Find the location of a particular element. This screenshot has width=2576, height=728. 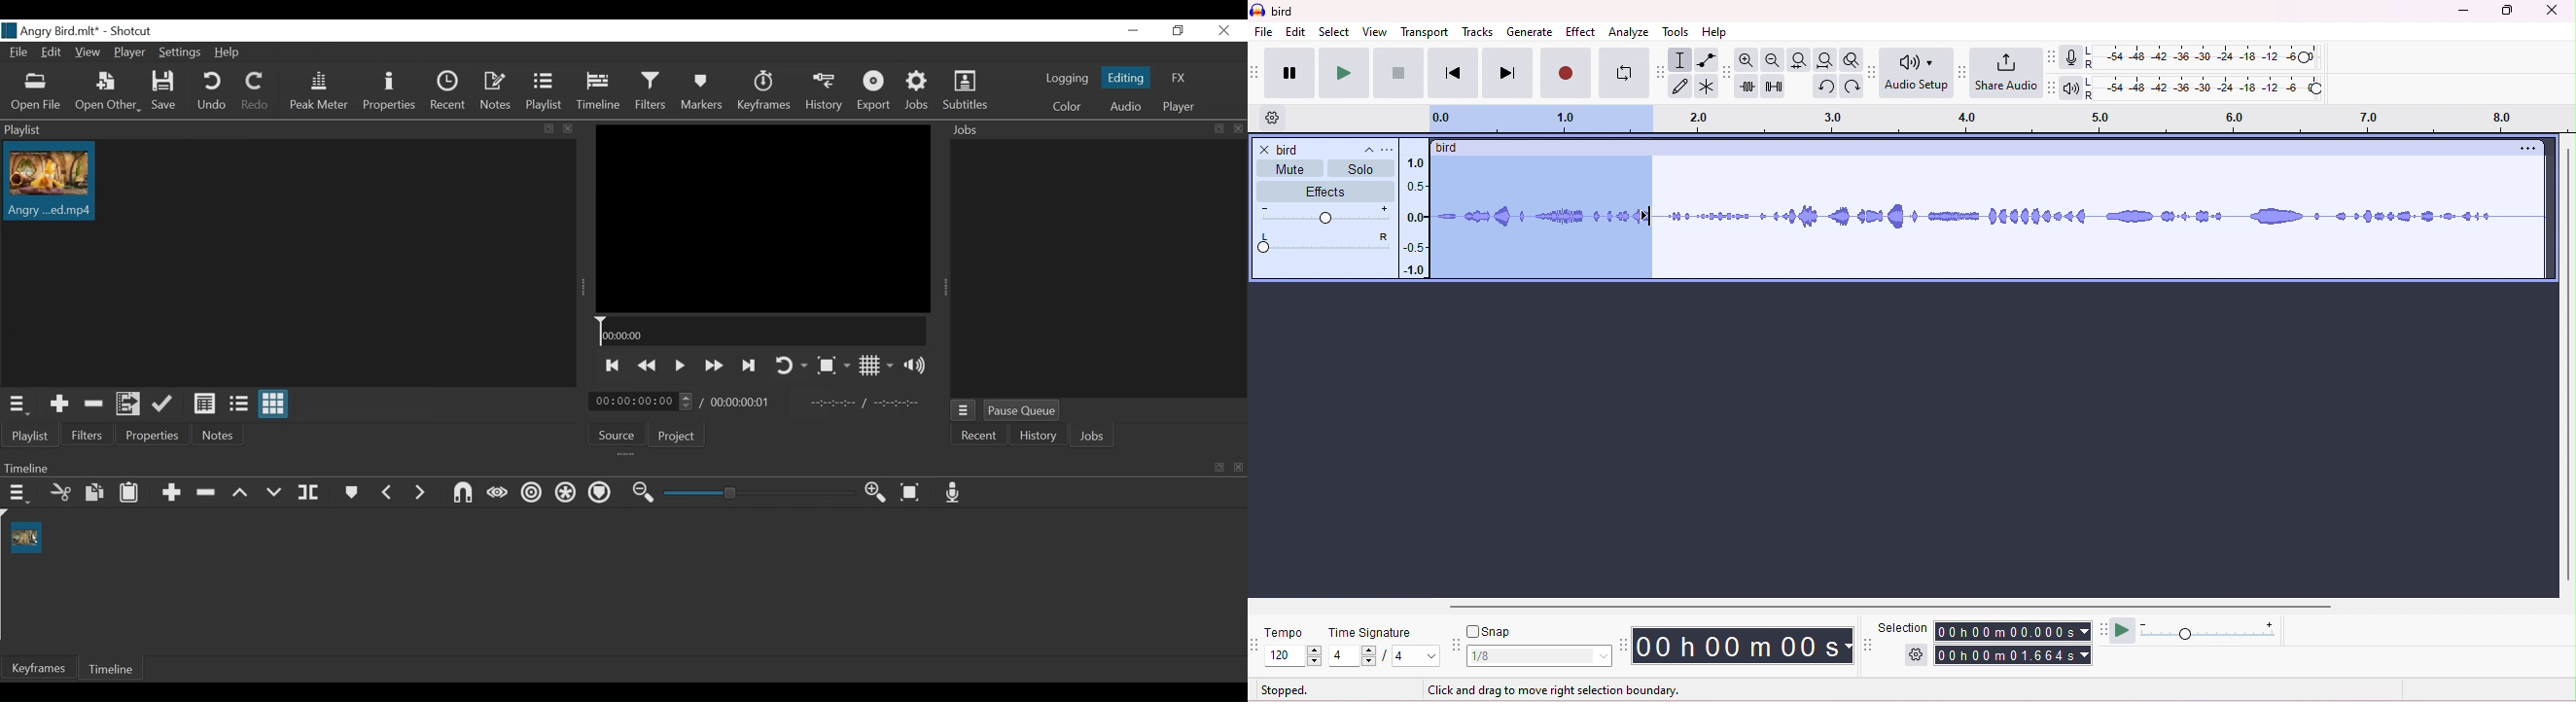

next marker is located at coordinates (420, 492).